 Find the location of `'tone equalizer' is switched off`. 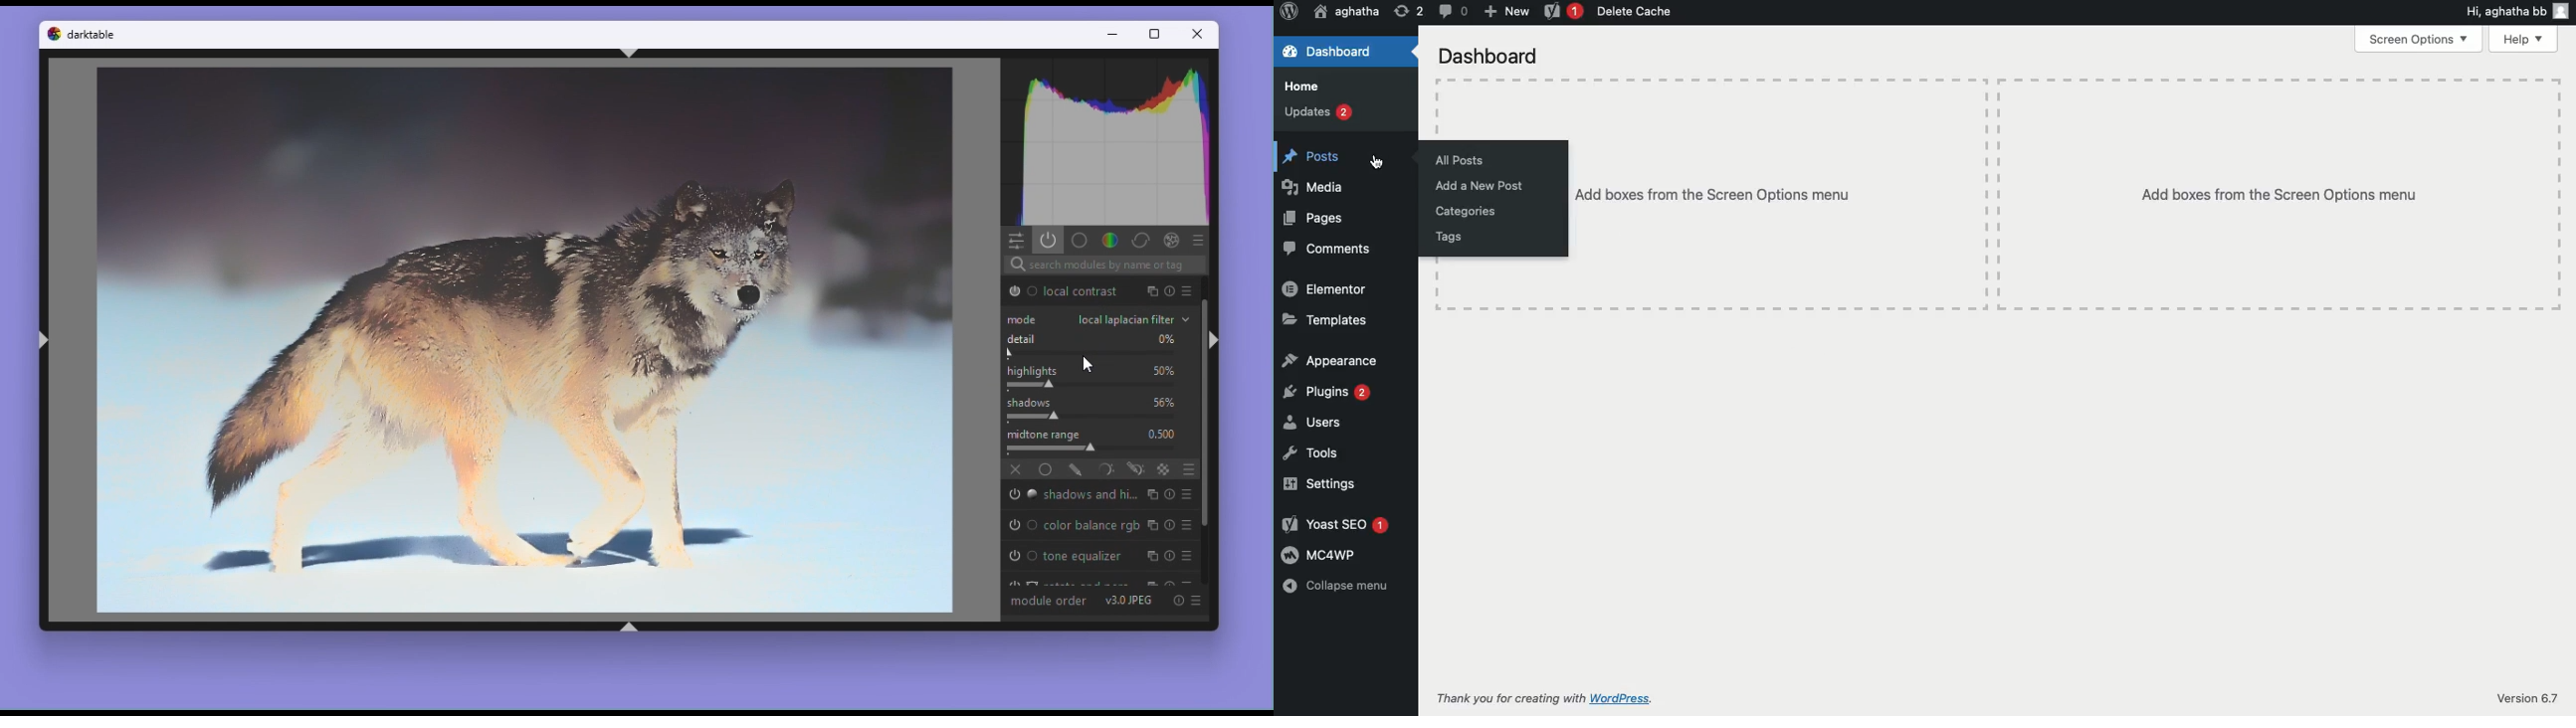

'tone equalizer' is switched off is located at coordinates (1019, 558).